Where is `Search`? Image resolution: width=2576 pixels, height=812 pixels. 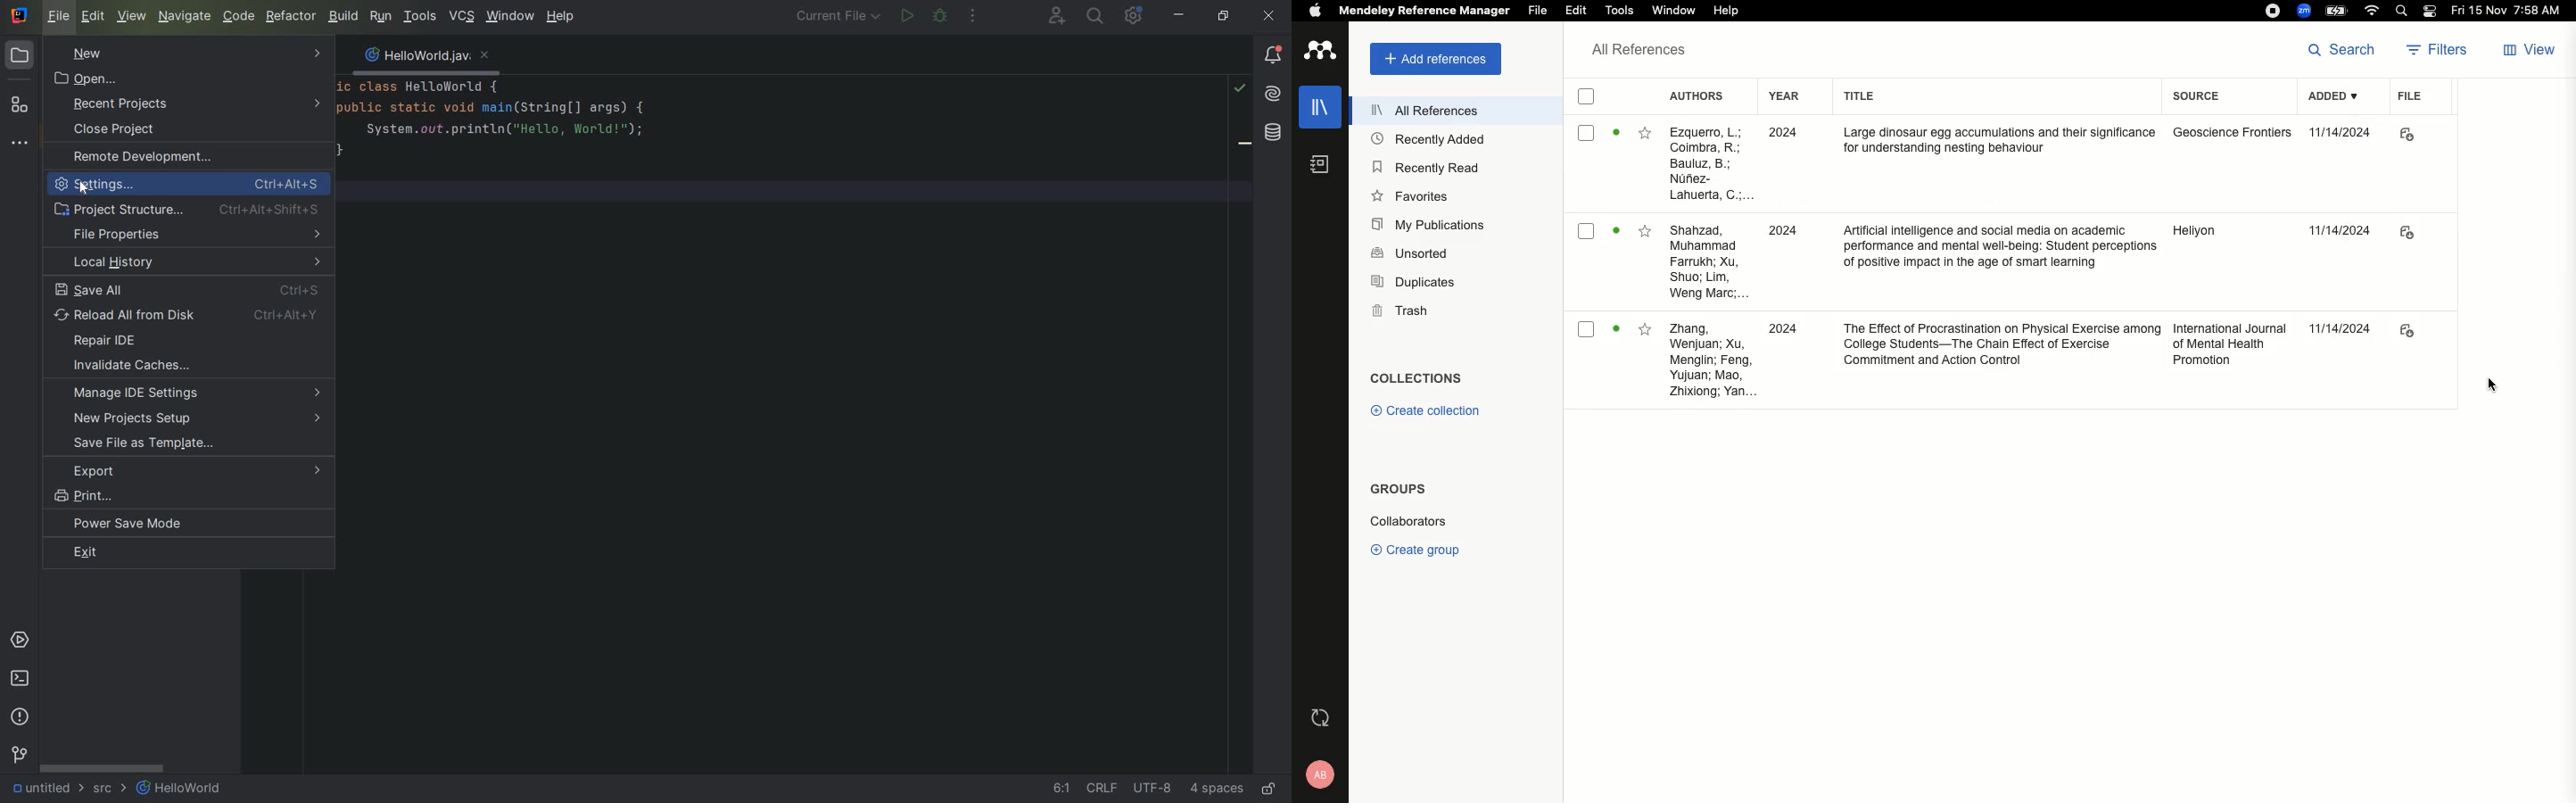
Search is located at coordinates (2398, 11).